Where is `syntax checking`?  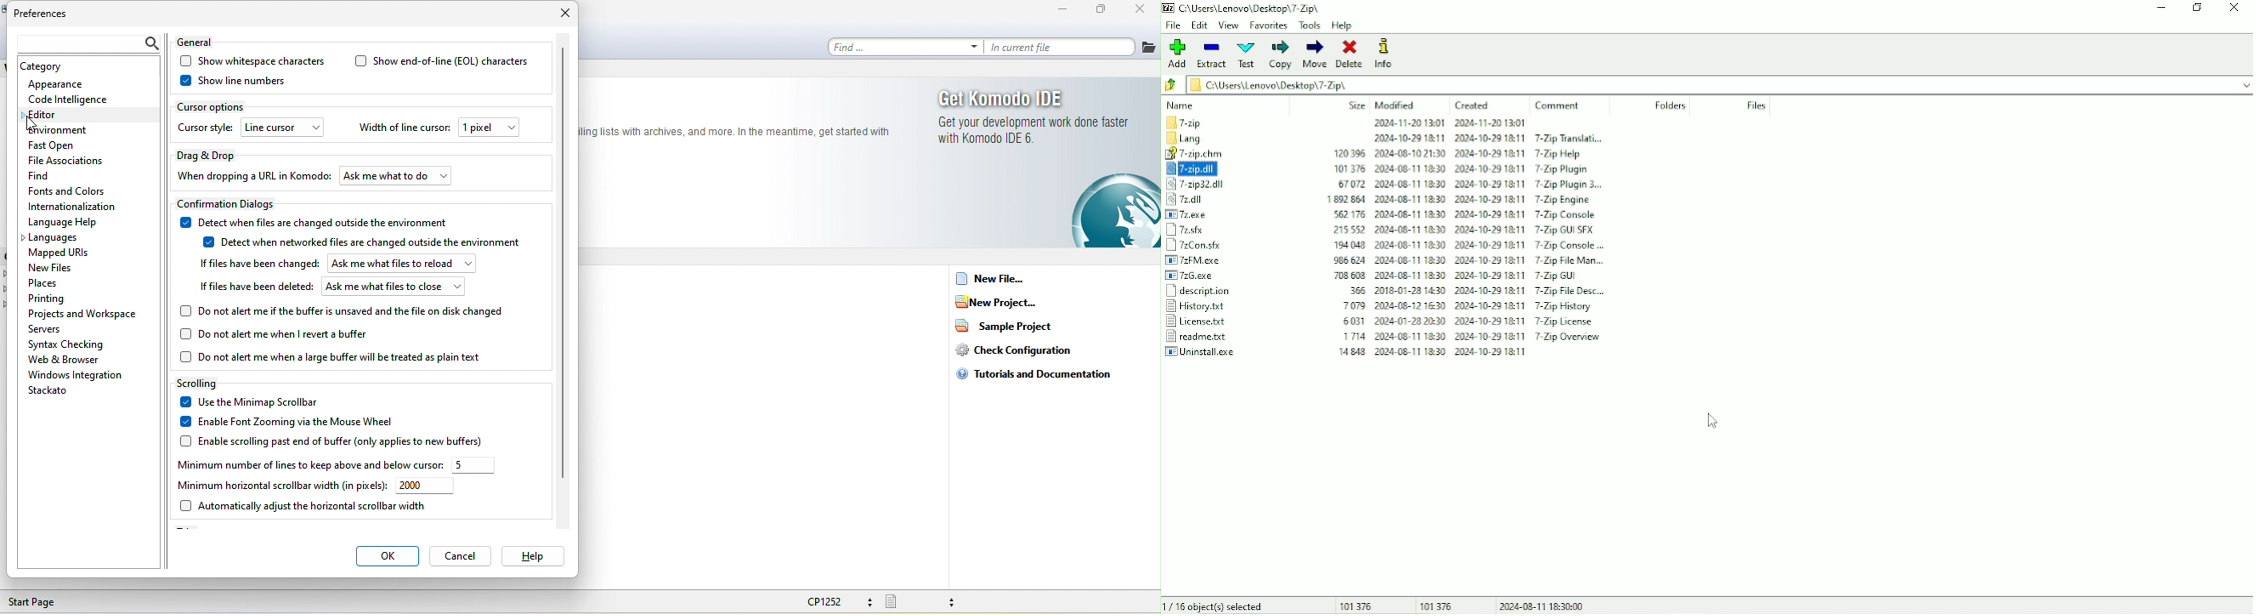
syntax checking is located at coordinates (70, 344).